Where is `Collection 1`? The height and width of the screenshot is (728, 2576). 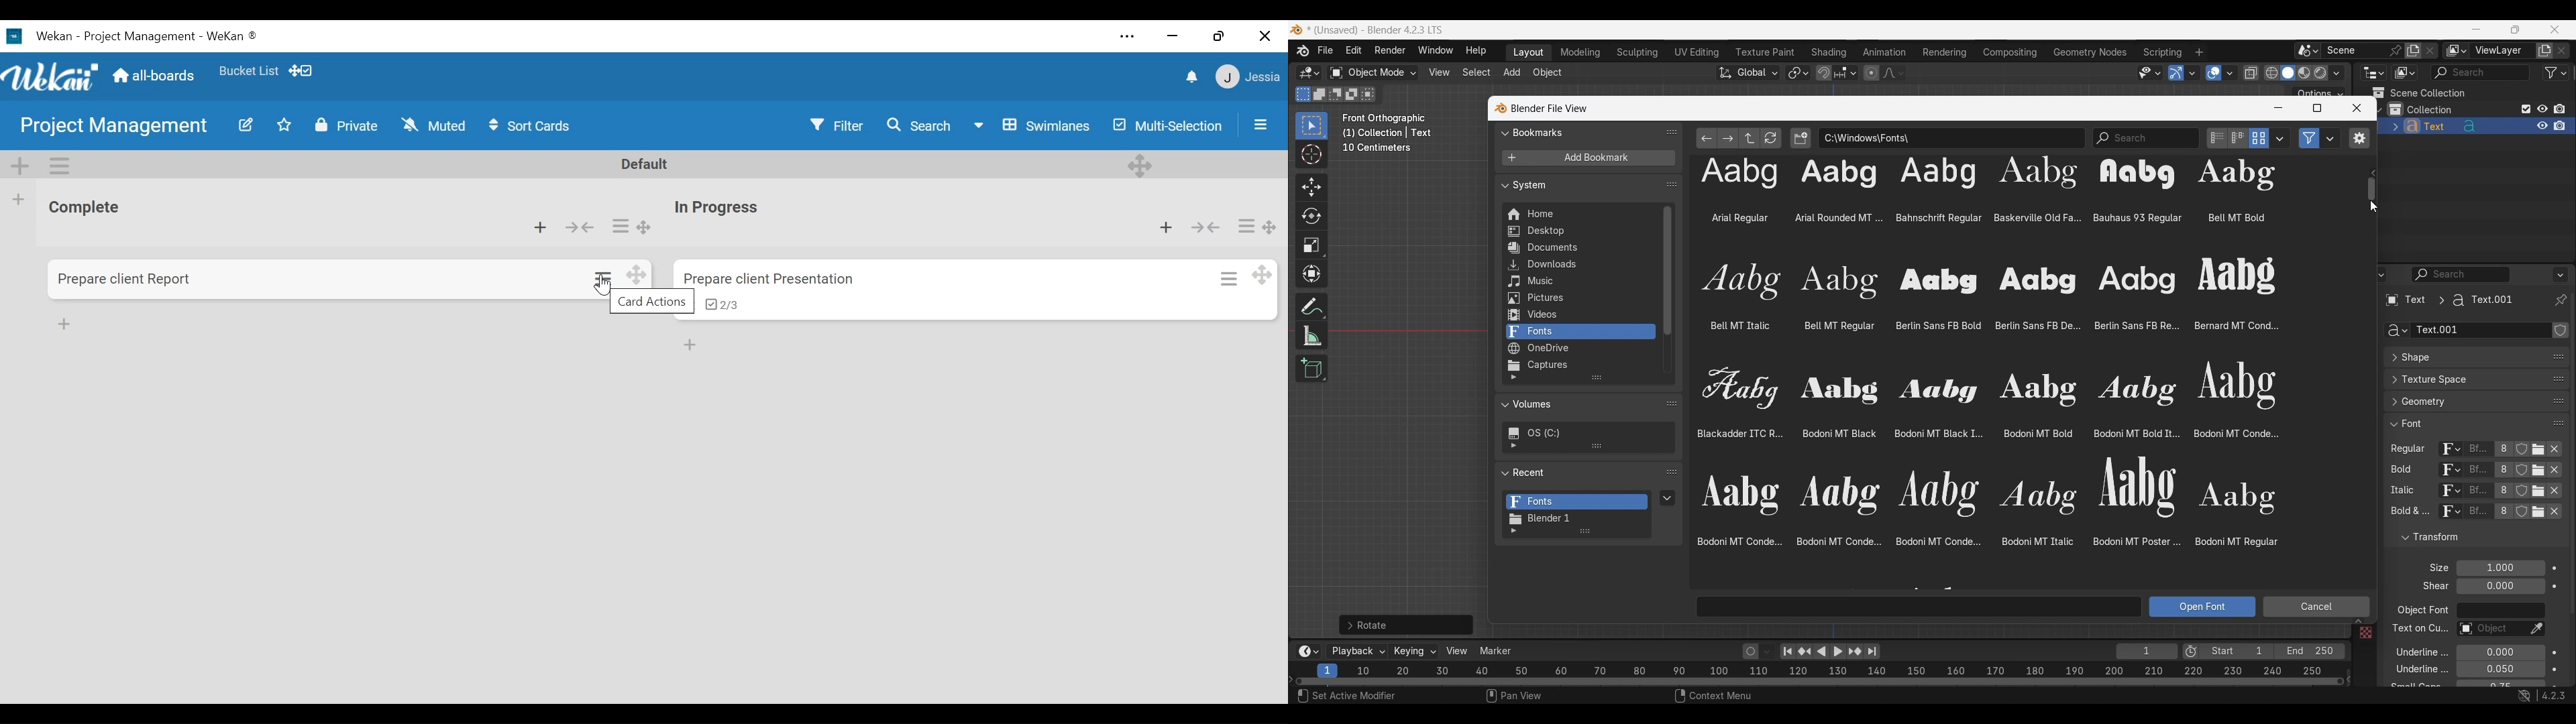 Collection 1 is located at coordinates (2423, 109).